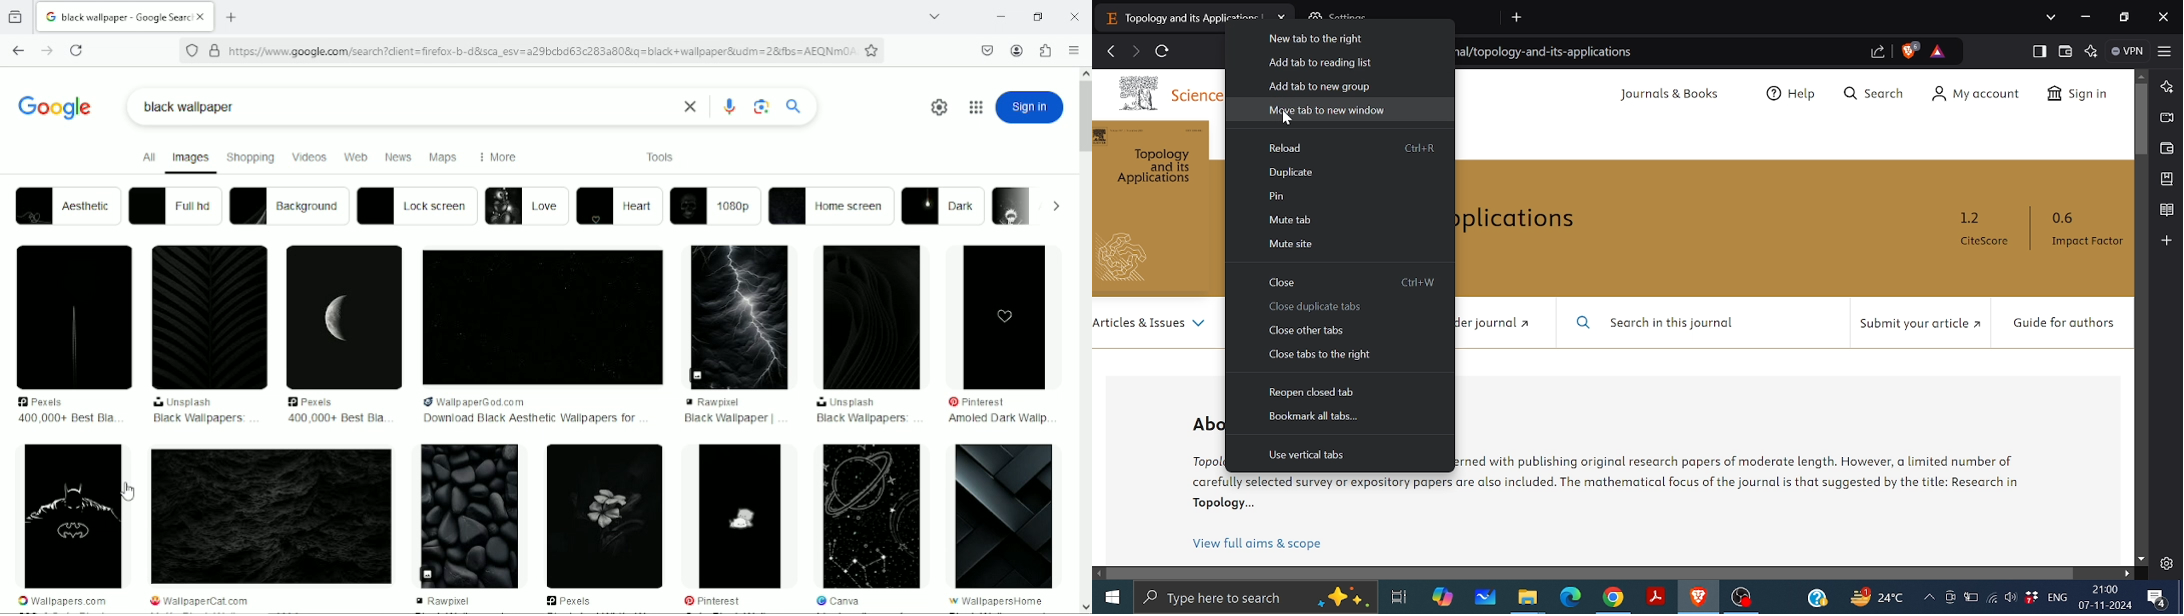 The image size is (2184, 616). Describe the element at coordinates (738, 516) in the screenshot. I see `black wallpaper image` at that location.